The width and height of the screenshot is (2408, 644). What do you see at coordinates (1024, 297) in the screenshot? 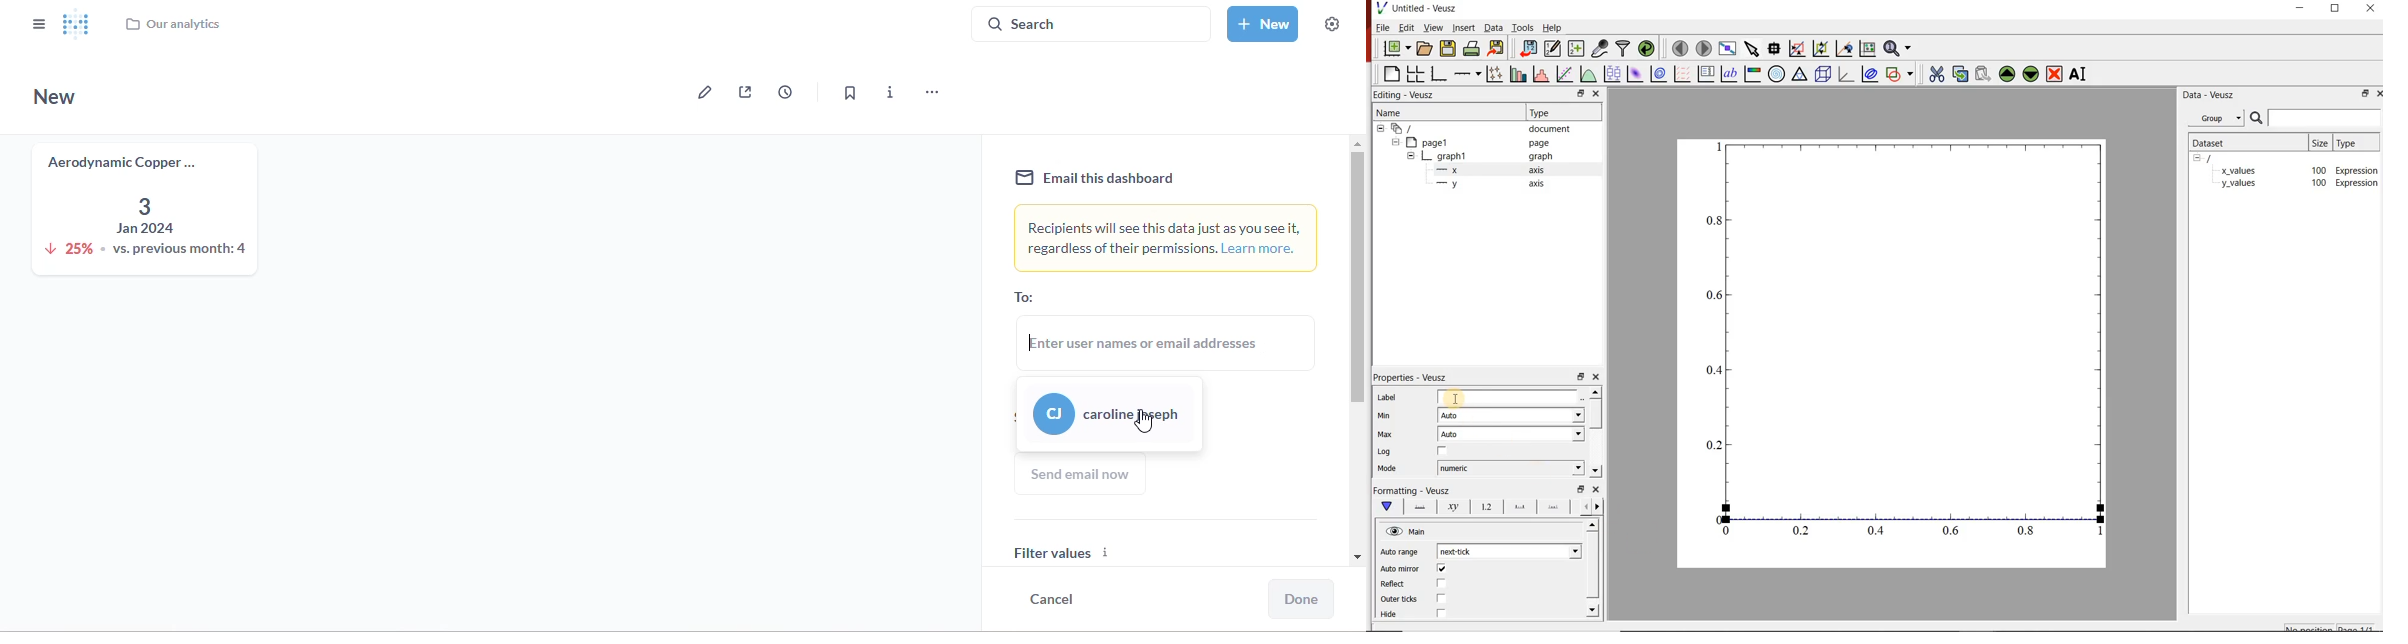
I see `to: ` at bounding box center [1024, 297].